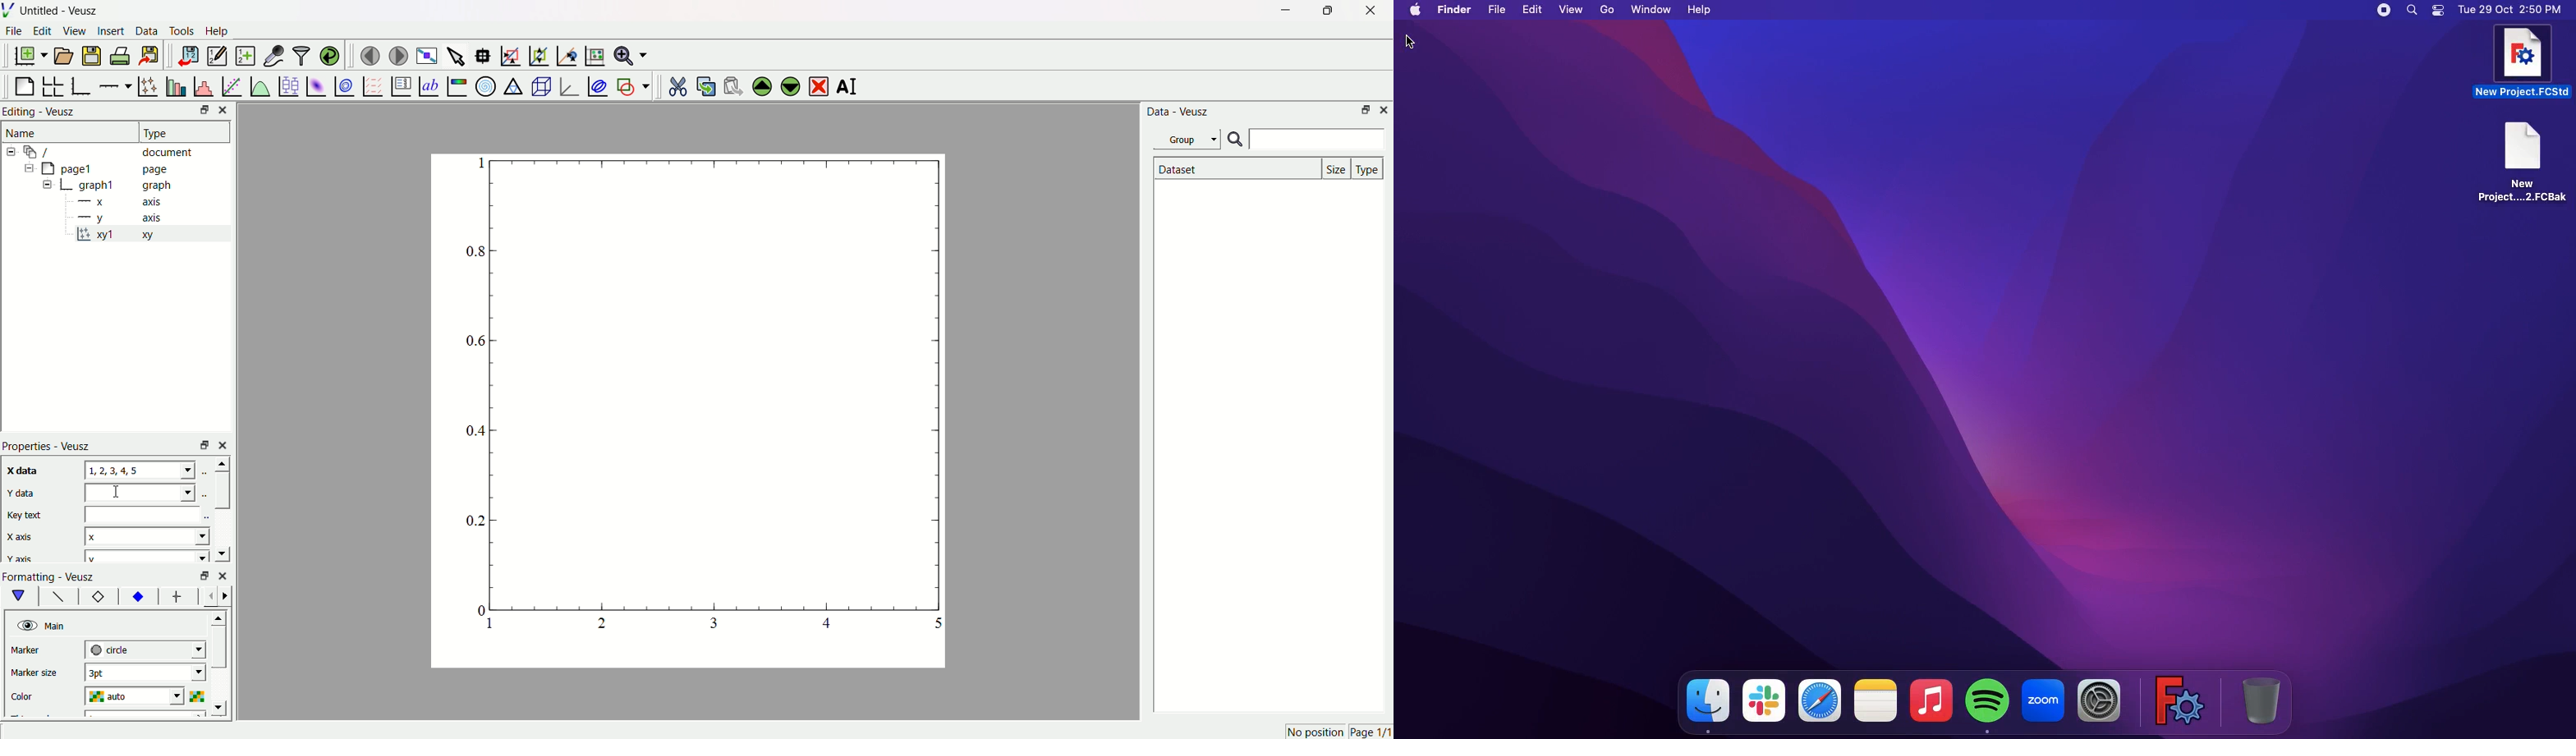  I want to click on plot covariance ellipses, so click(597, 84).